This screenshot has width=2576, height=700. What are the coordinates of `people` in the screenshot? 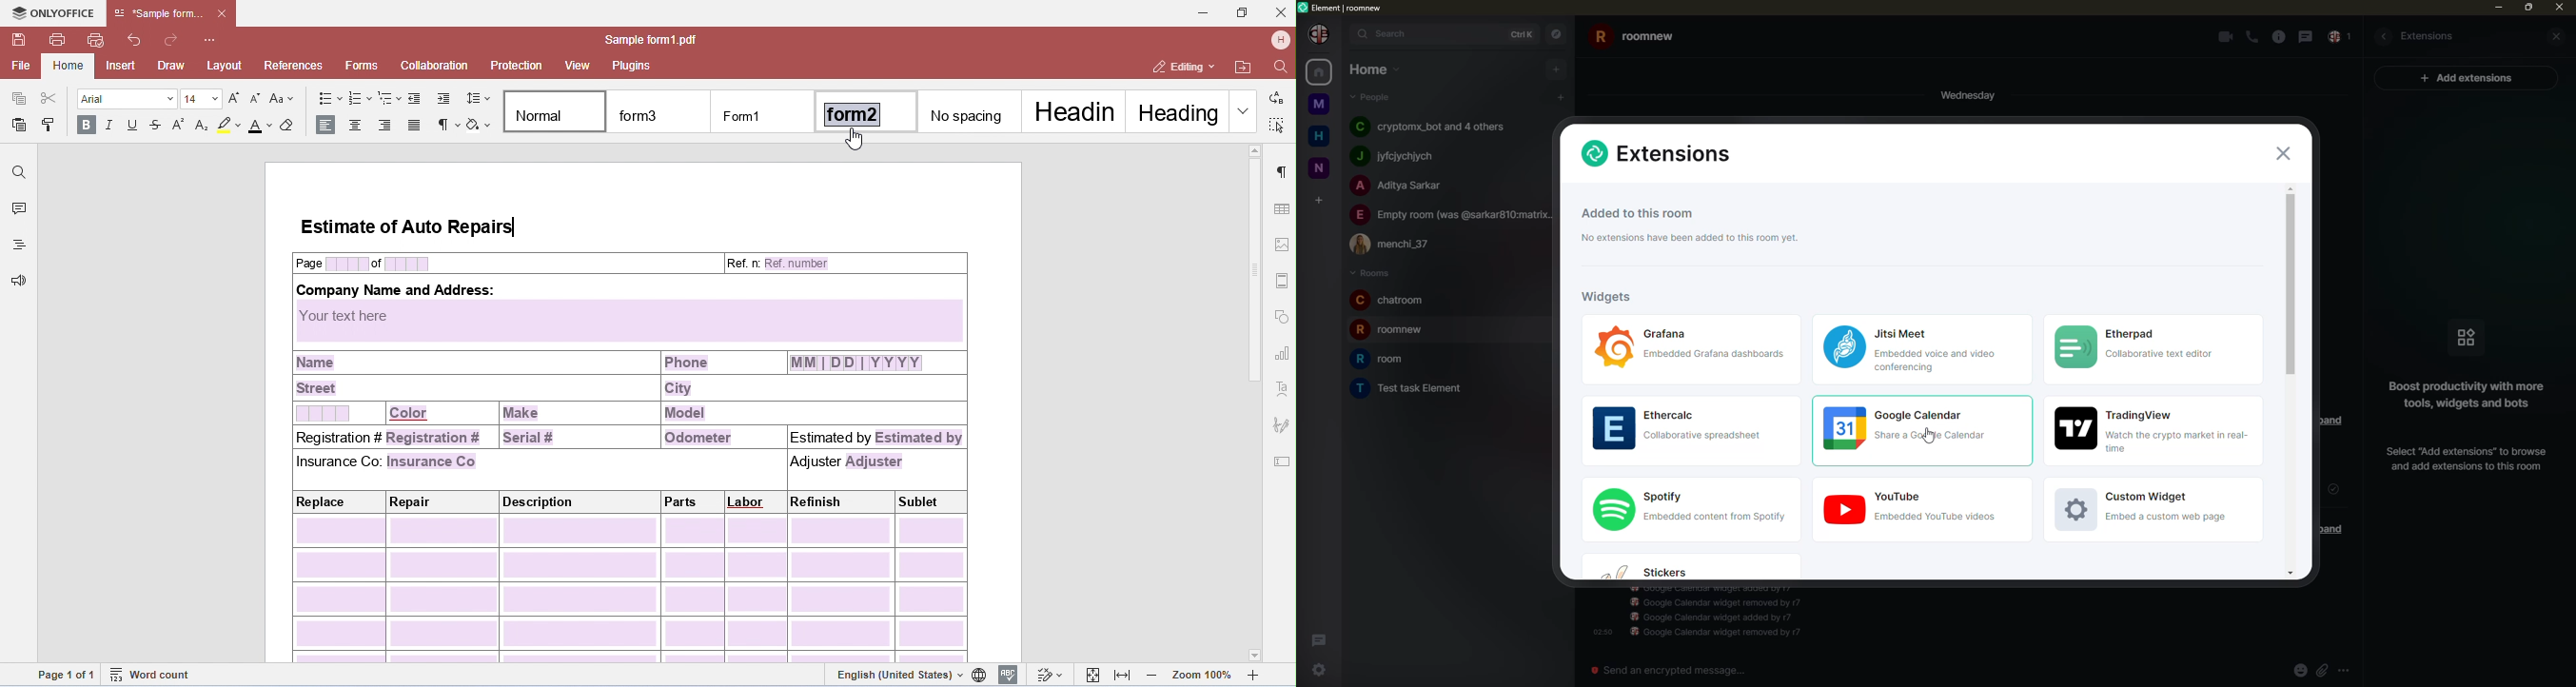 It's located at (1396, 243).